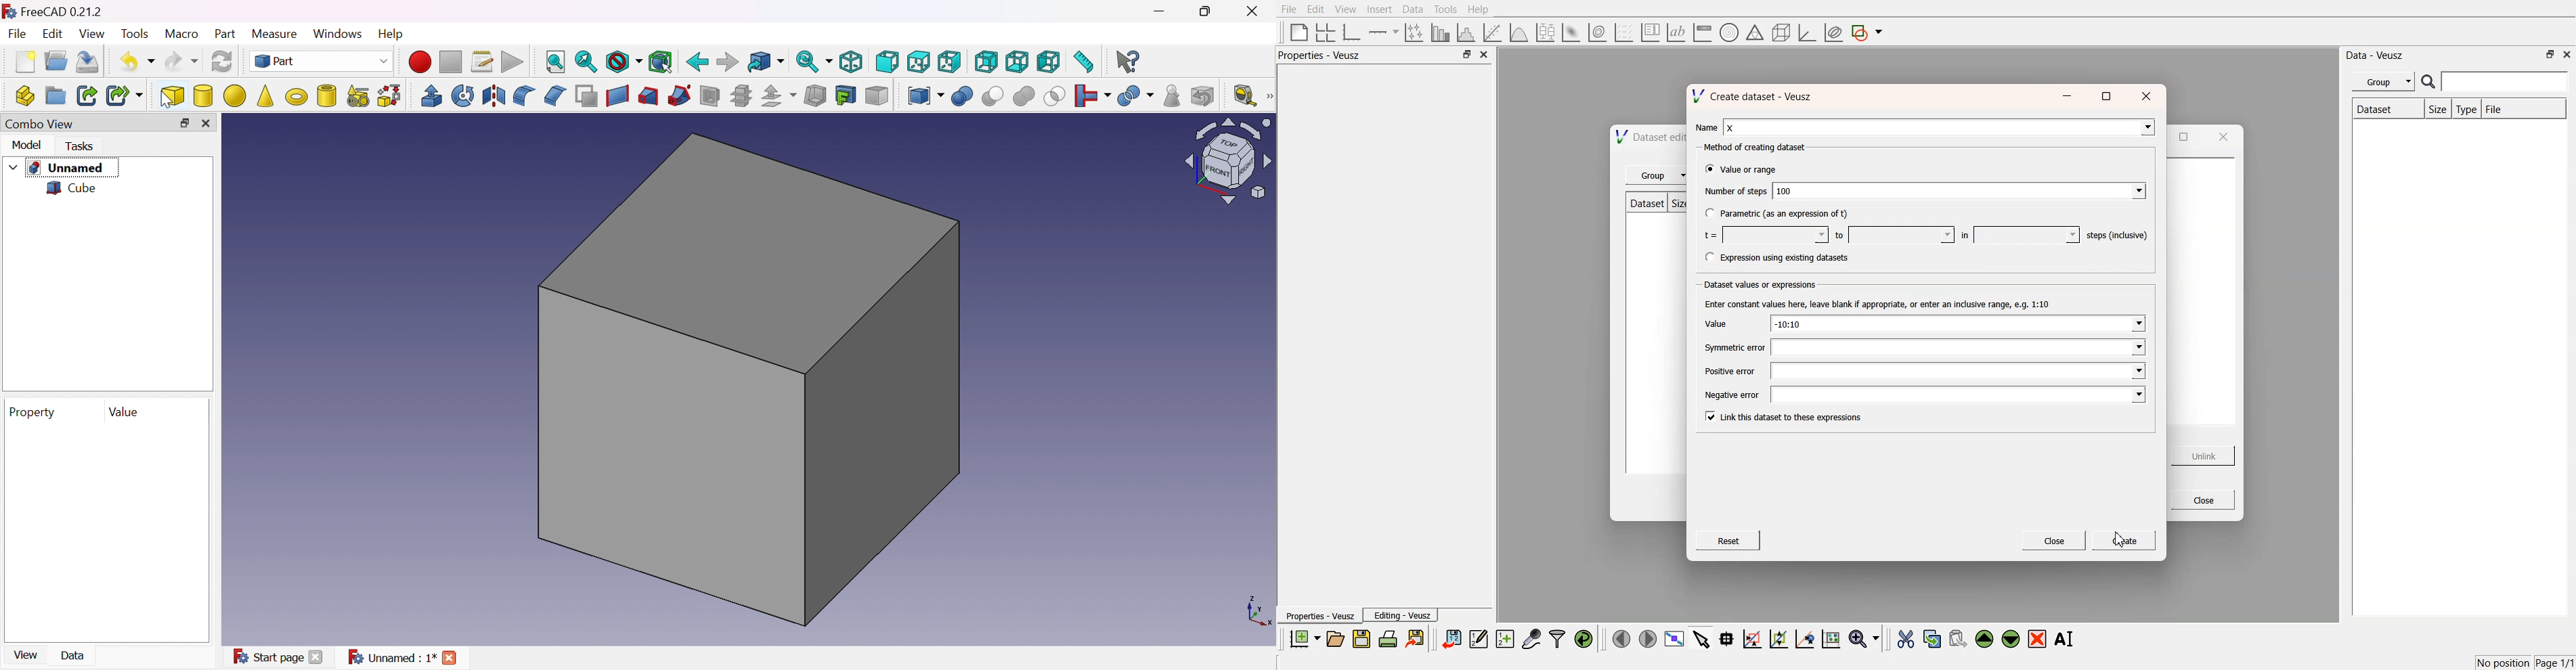  Describe the element at coordinates (1708, 256) in the screenshot. I see `checkbox` at that location.